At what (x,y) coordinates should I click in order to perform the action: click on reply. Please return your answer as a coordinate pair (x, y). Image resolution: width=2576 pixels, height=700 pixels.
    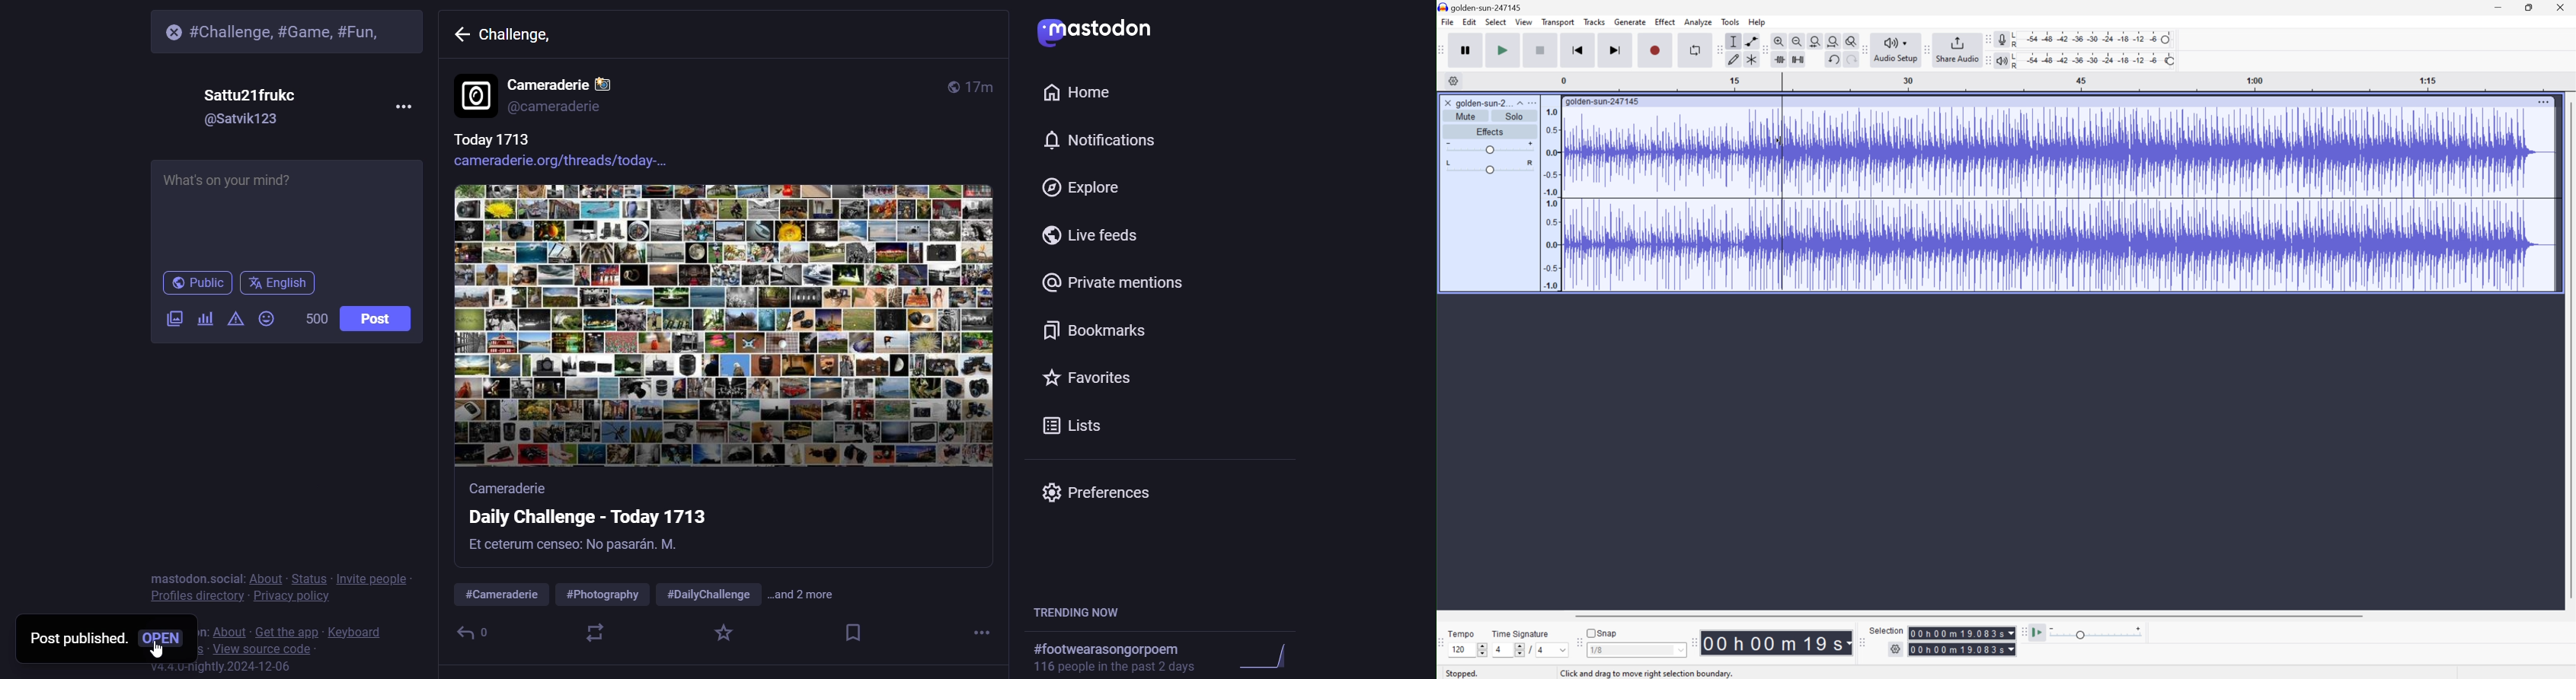
    Looking at the image, I should click on (465, 633).